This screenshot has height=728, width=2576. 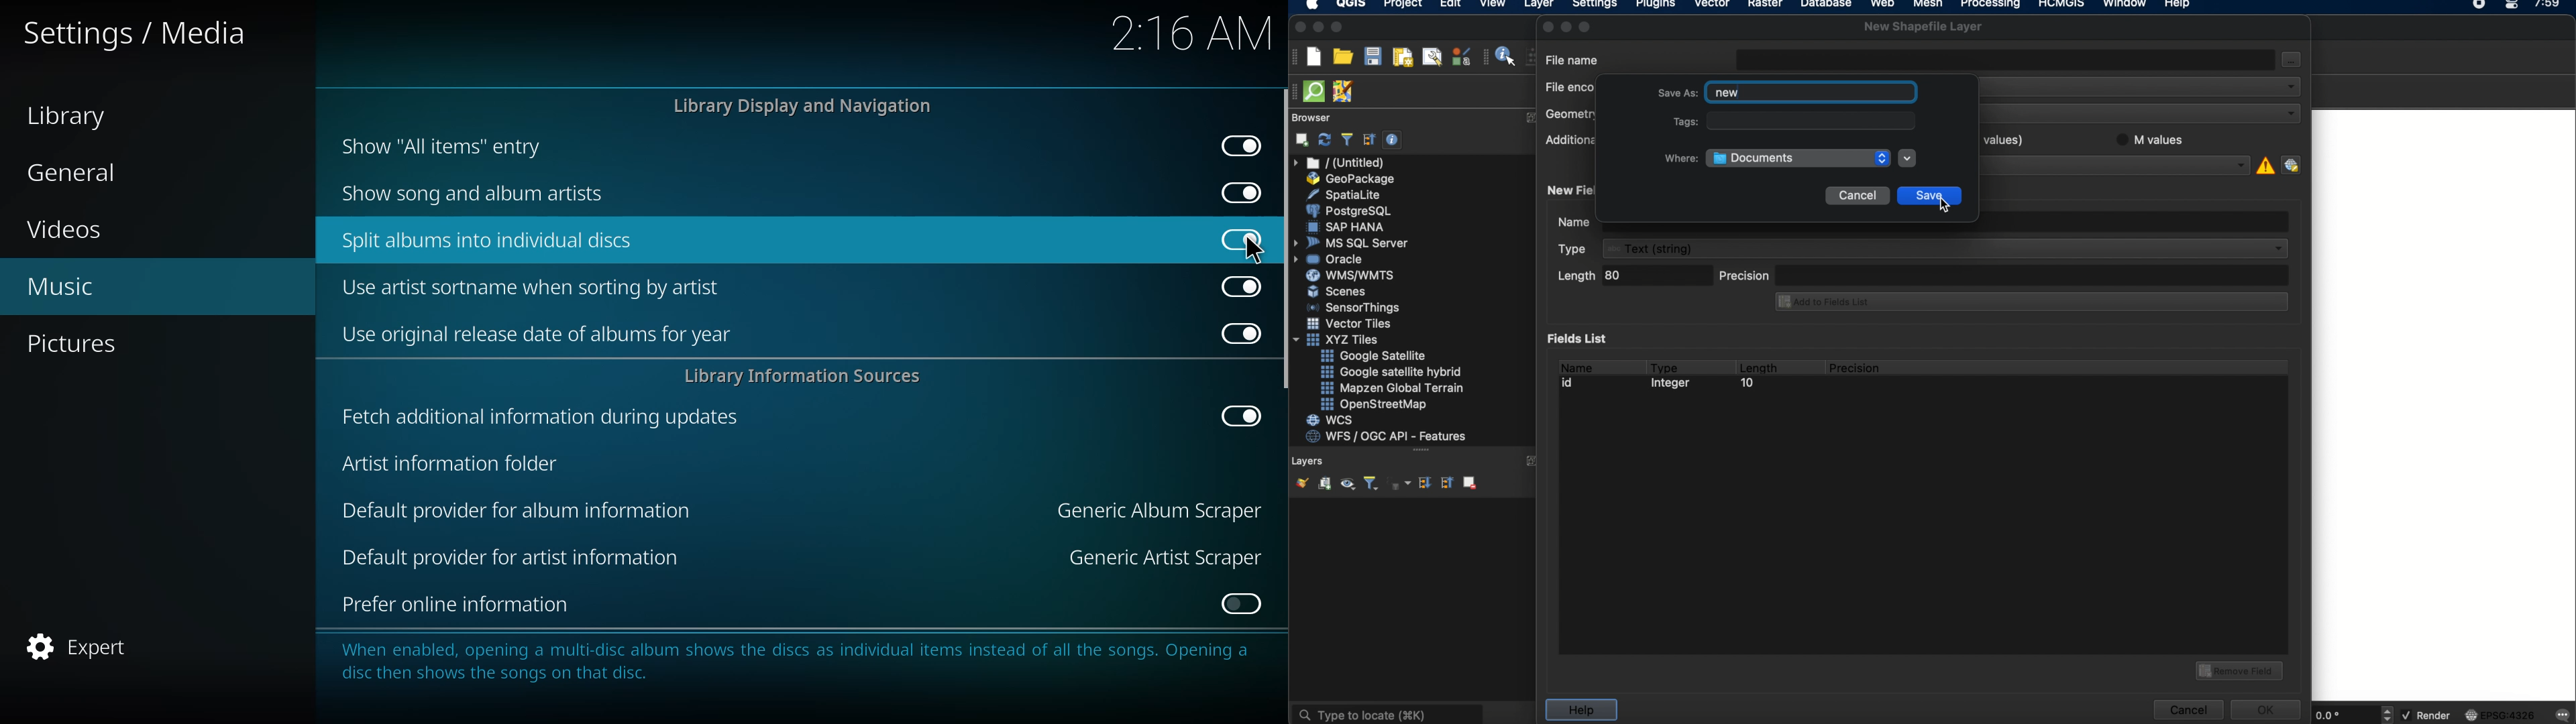 What do you see at coordinates (1580, 710) in the screenshot?
I see `help` at bounding box center [1580, 710].